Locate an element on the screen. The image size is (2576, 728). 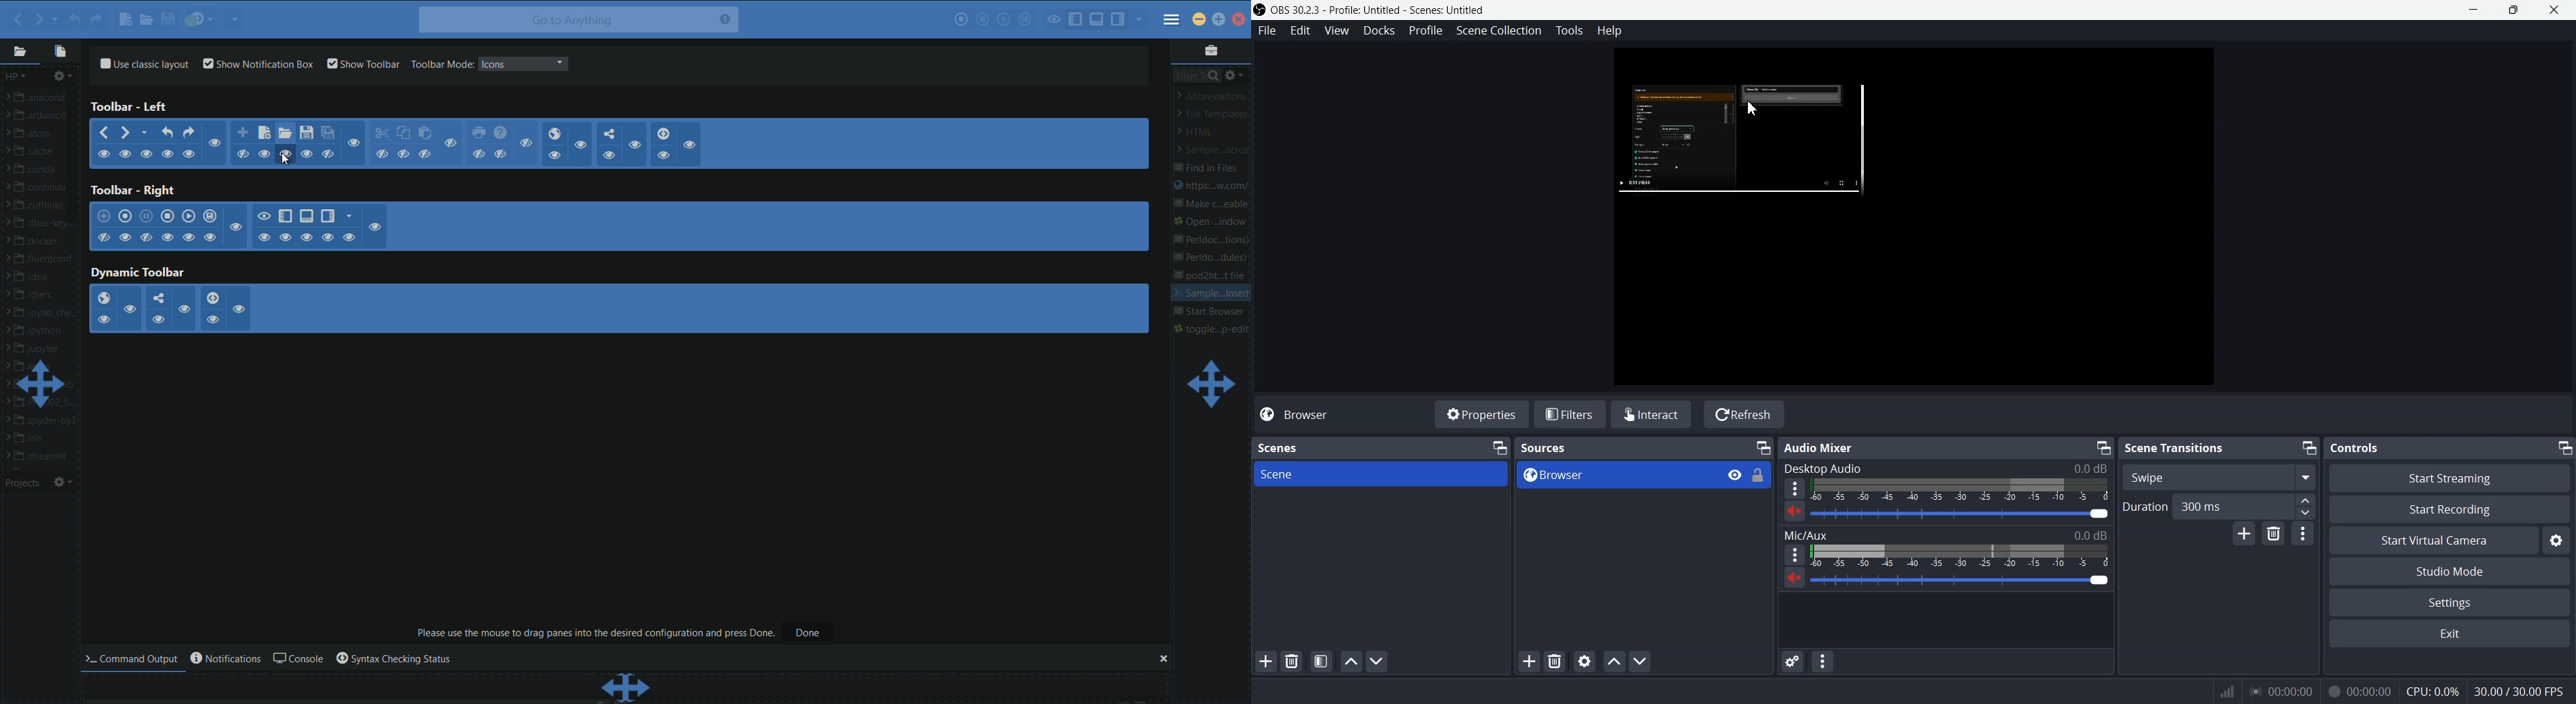
help is located at coordinates (501, 133).